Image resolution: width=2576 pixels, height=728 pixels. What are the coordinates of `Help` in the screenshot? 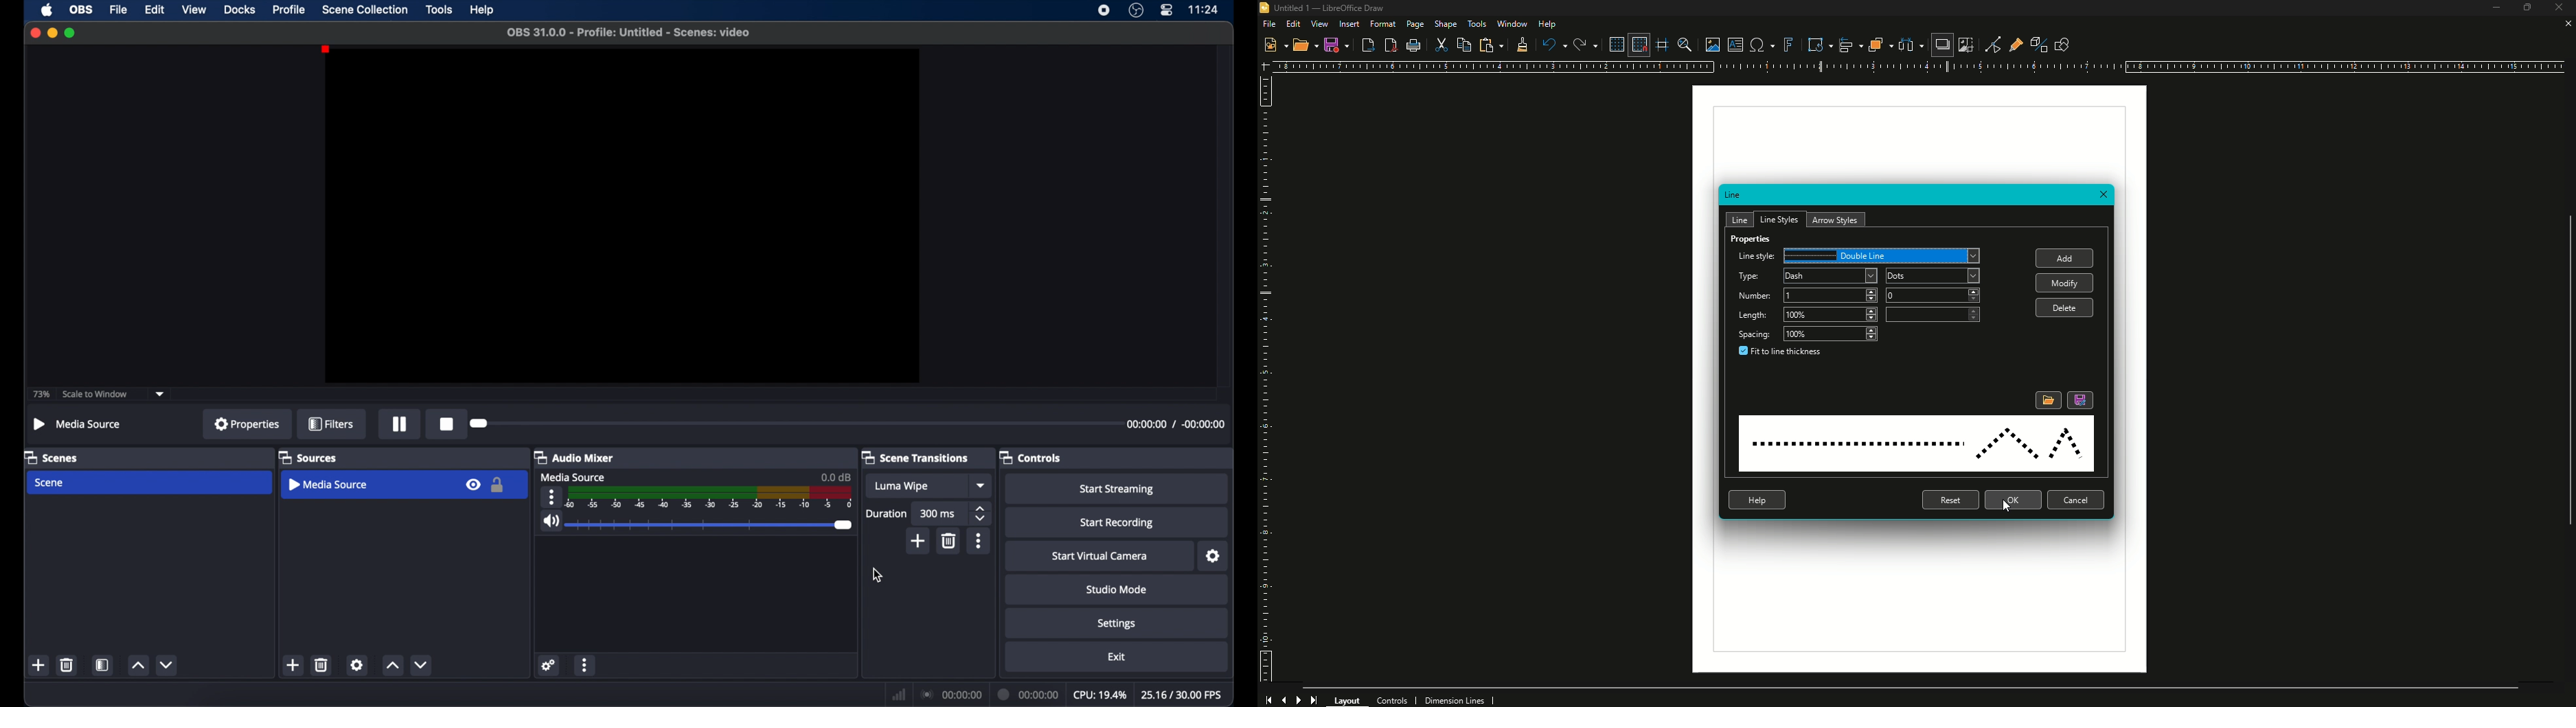 It's located at (1757, 500).